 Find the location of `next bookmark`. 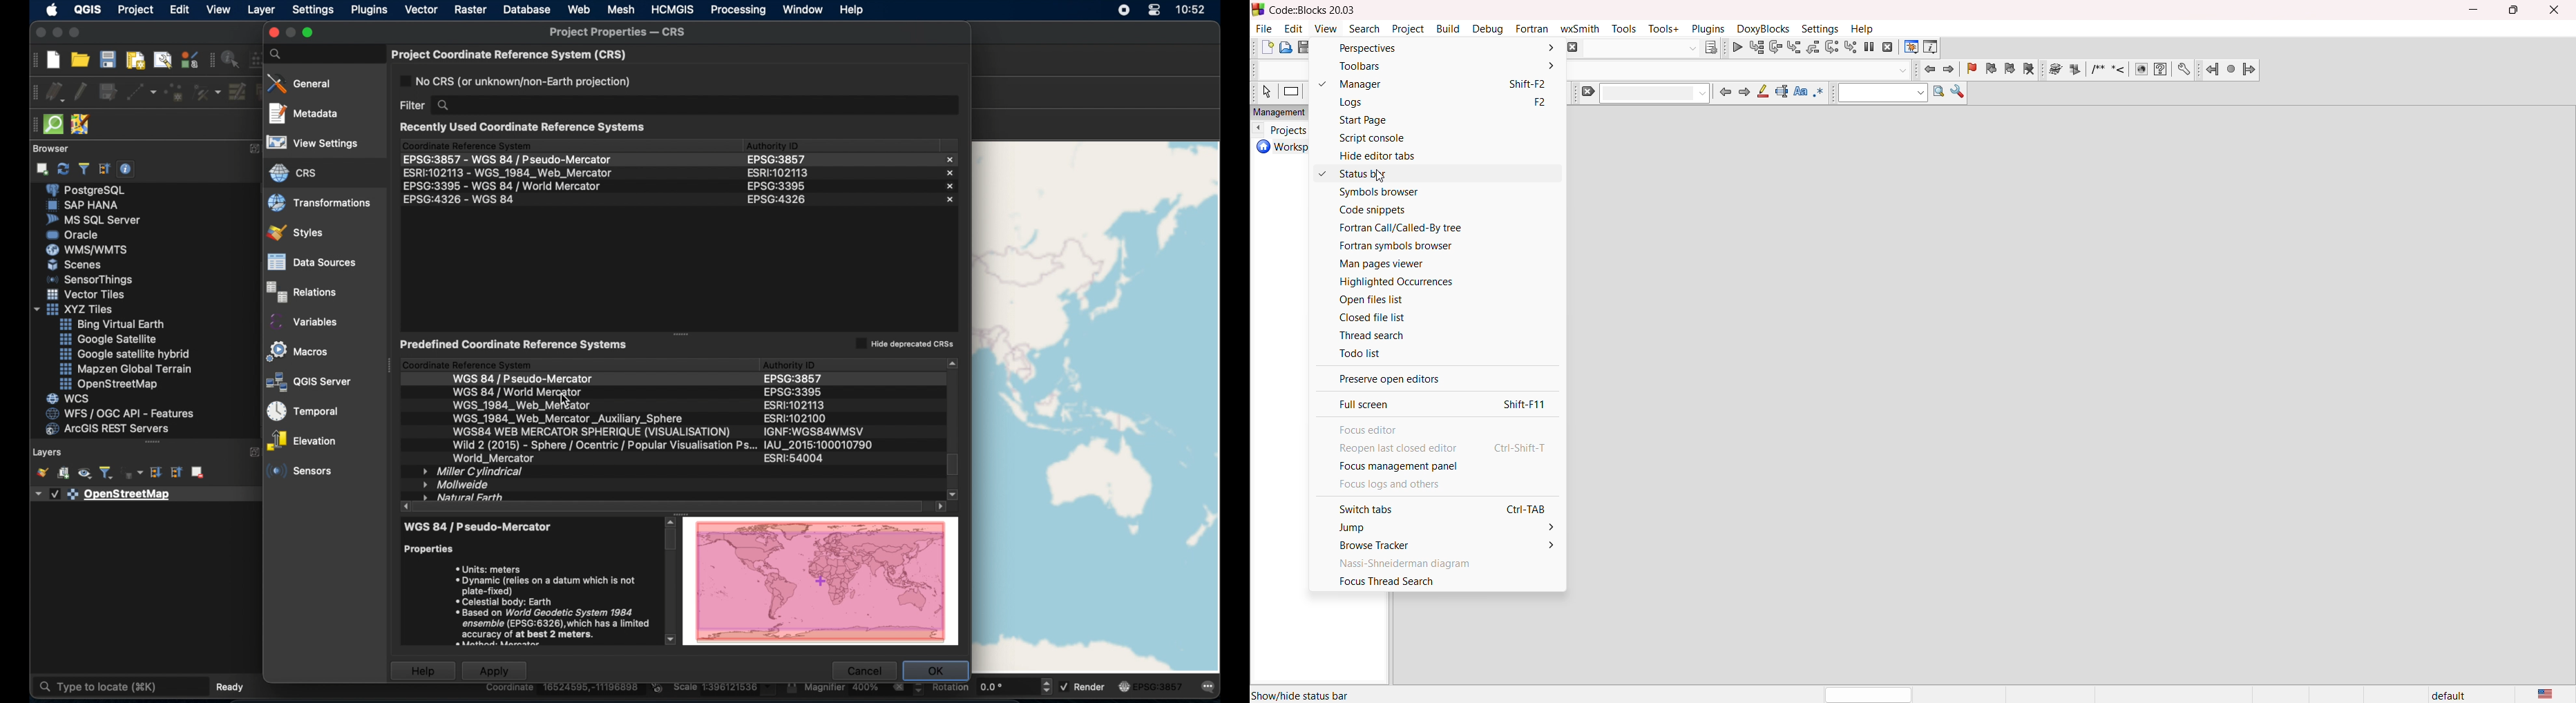

next bookmark is located at coordinates (2012, 70).